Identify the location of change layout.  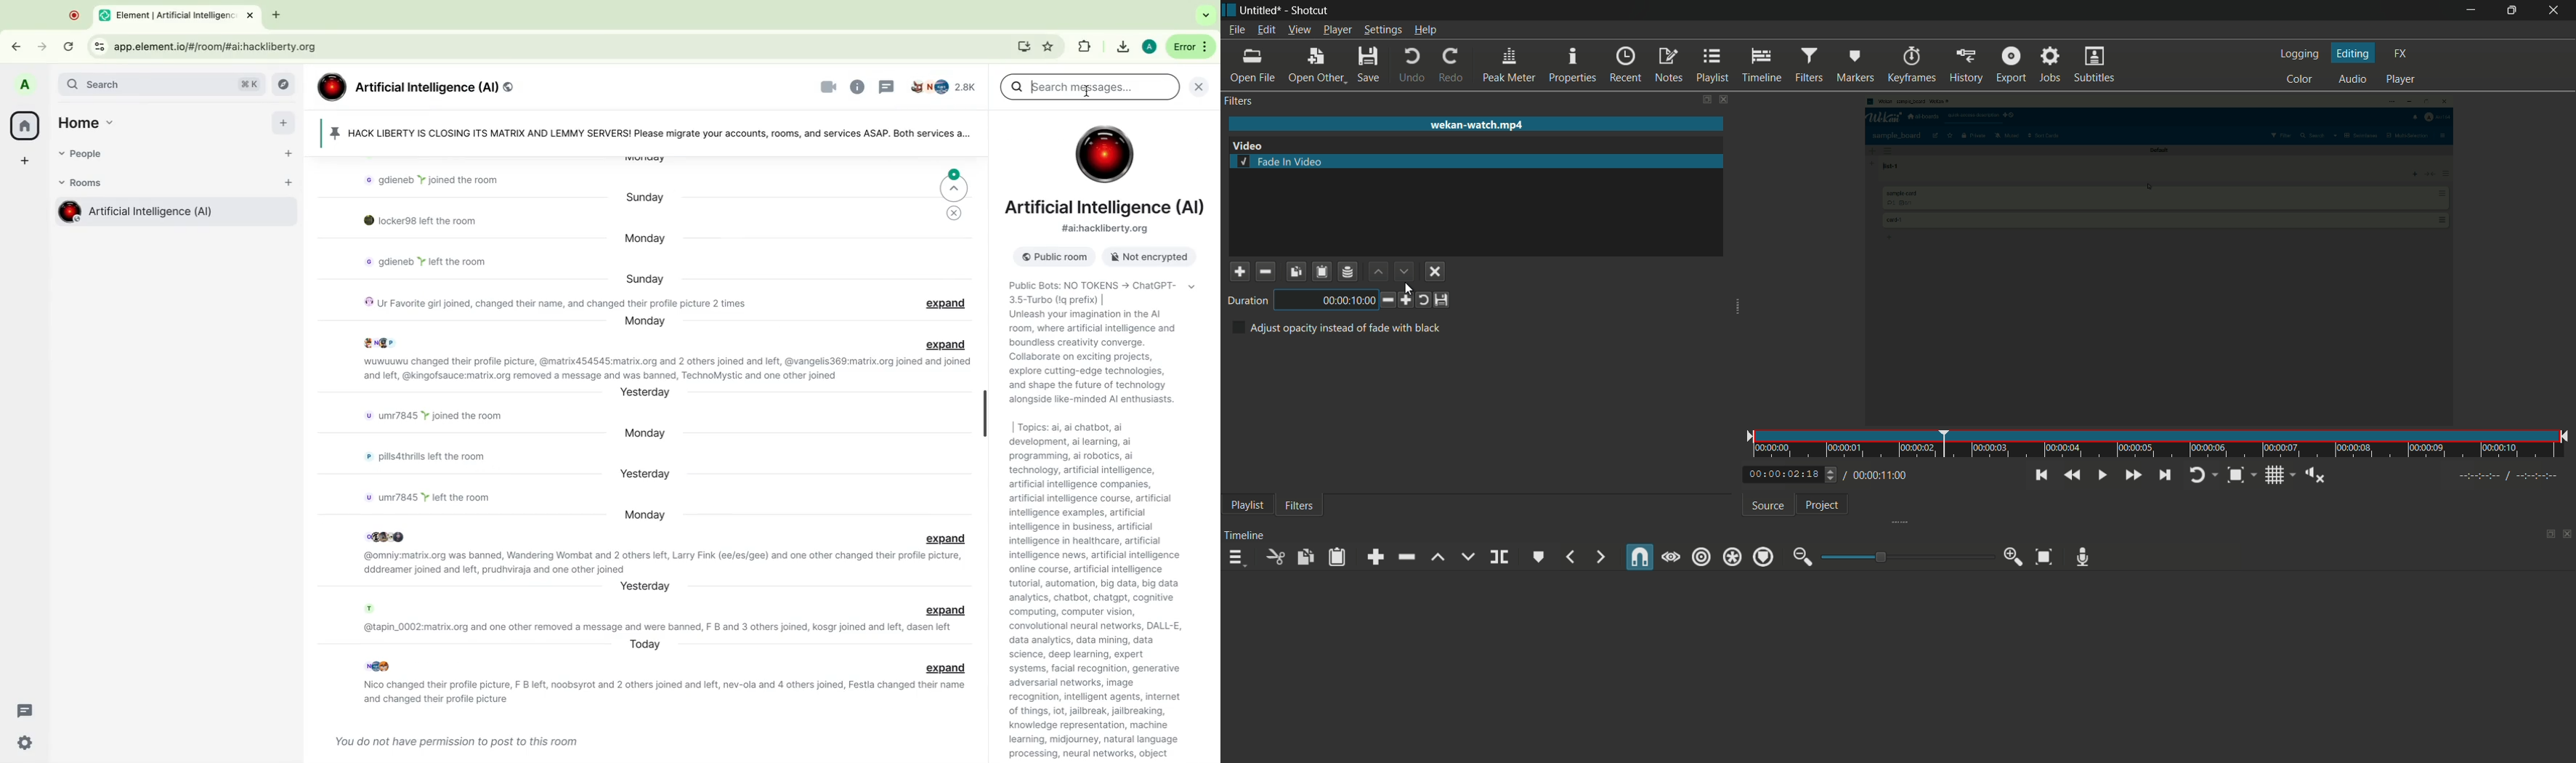
(2548, 533).